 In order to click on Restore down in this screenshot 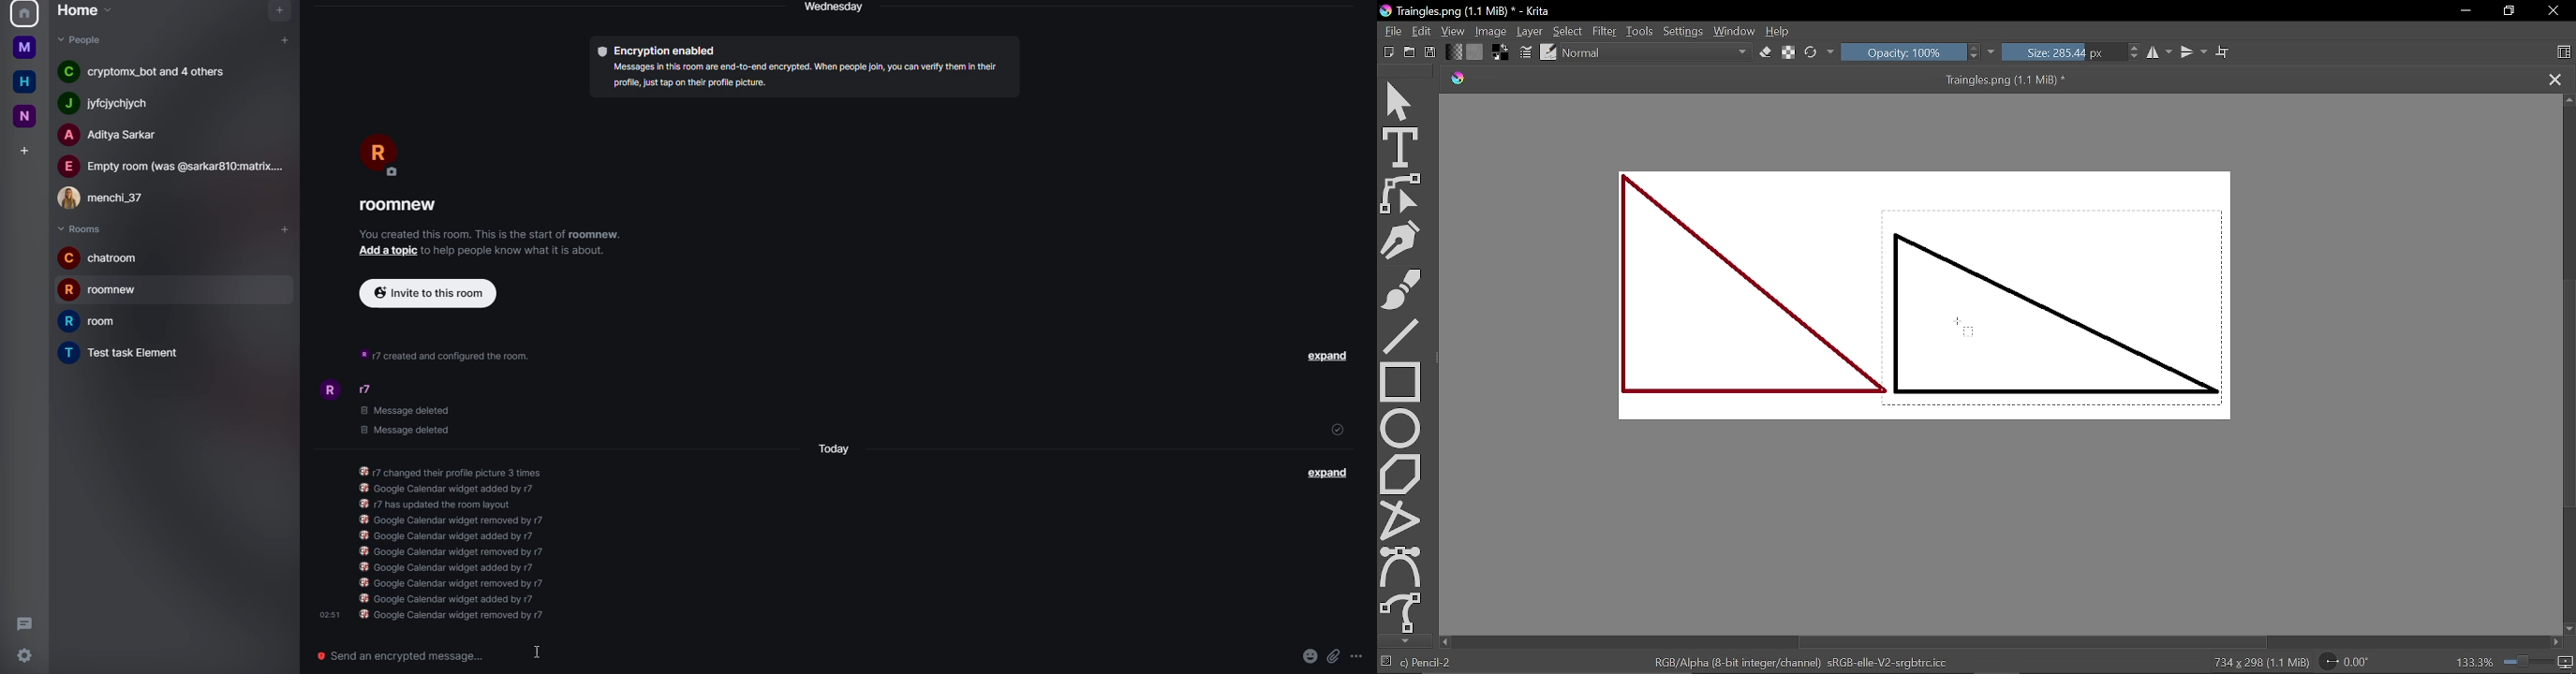, I will do `click(2508, 11)`.